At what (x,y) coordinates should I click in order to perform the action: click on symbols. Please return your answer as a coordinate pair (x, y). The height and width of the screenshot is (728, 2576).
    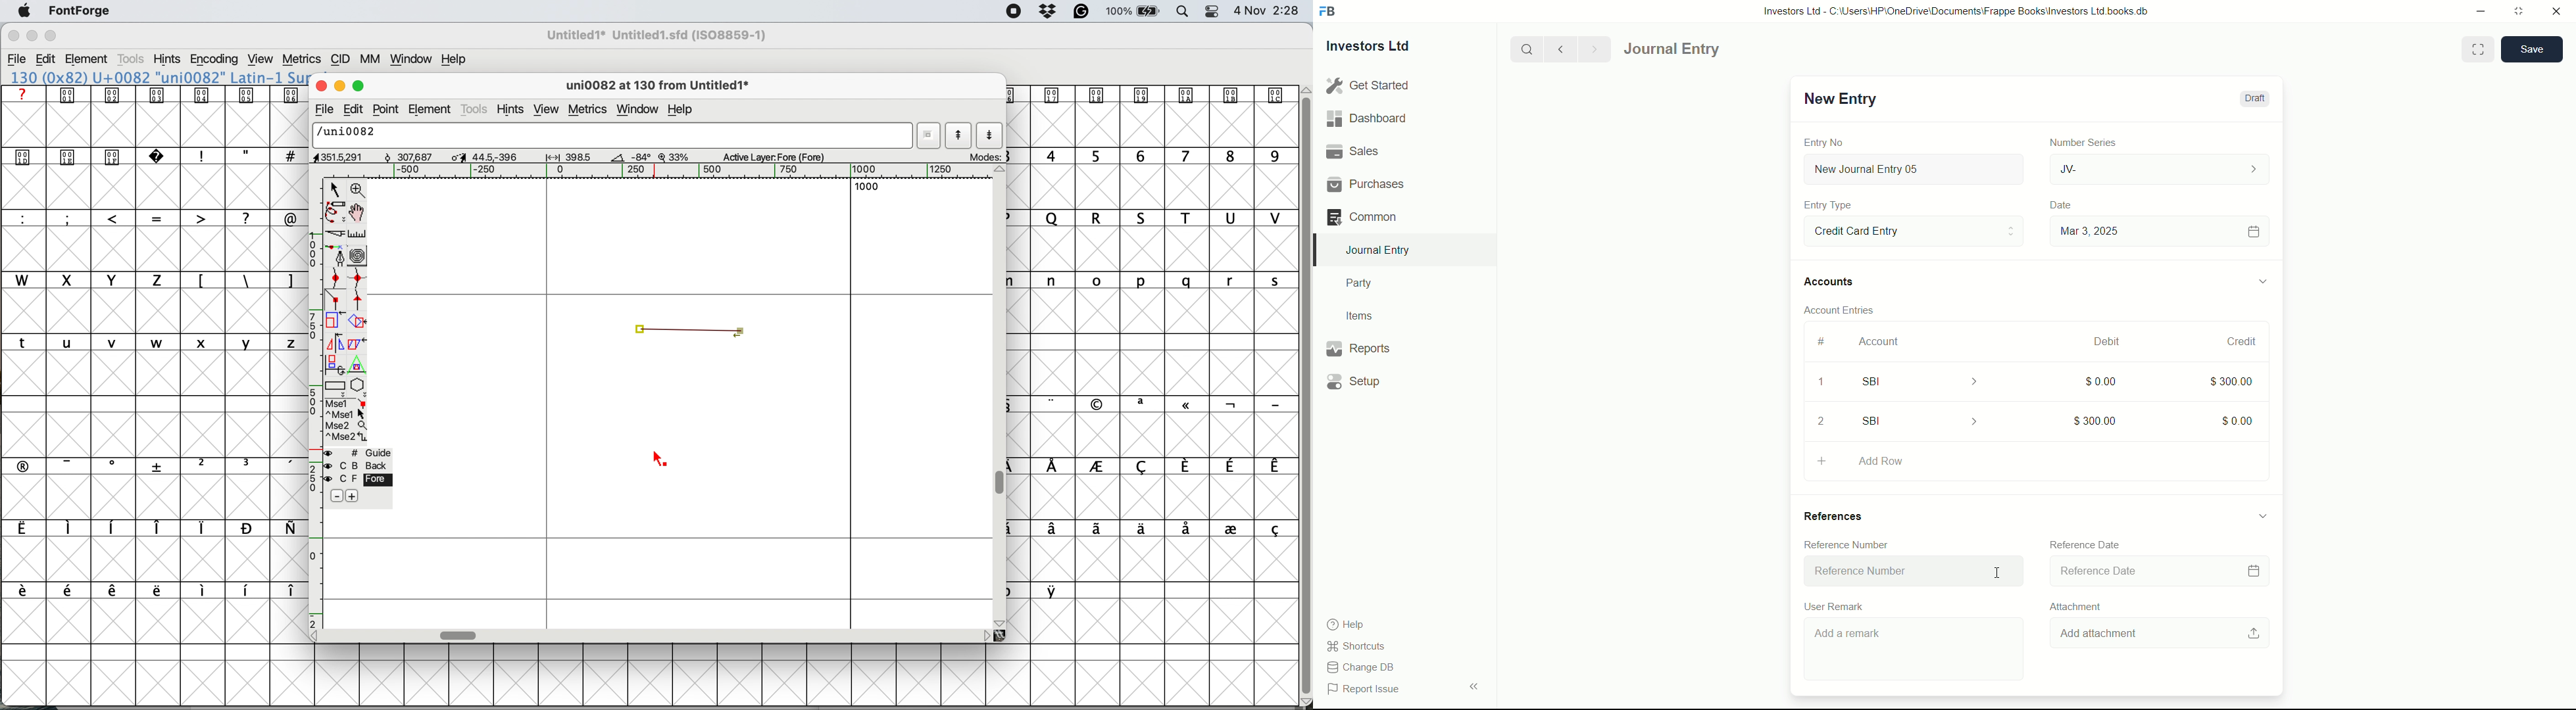
    Looking at the image, I should click on (151, 528).